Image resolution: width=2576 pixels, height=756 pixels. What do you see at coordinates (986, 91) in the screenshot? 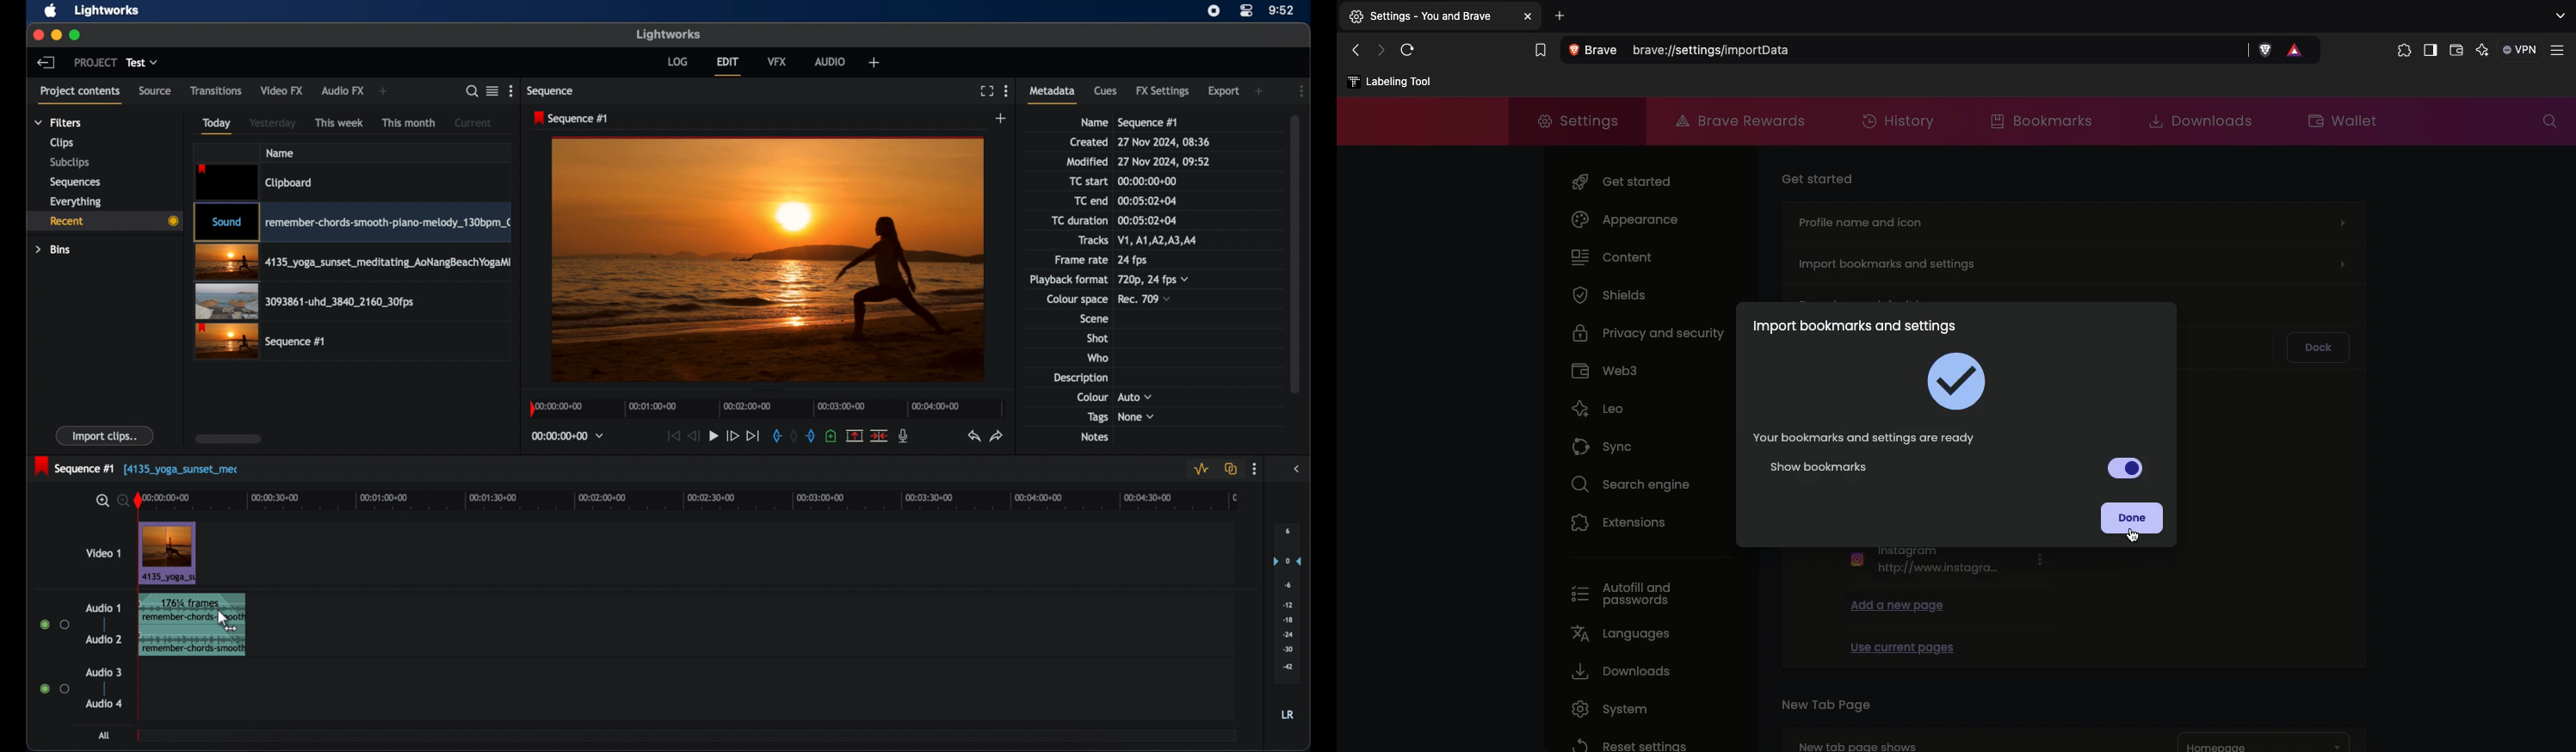
I see `full screen` at bounding box center [986, 91].